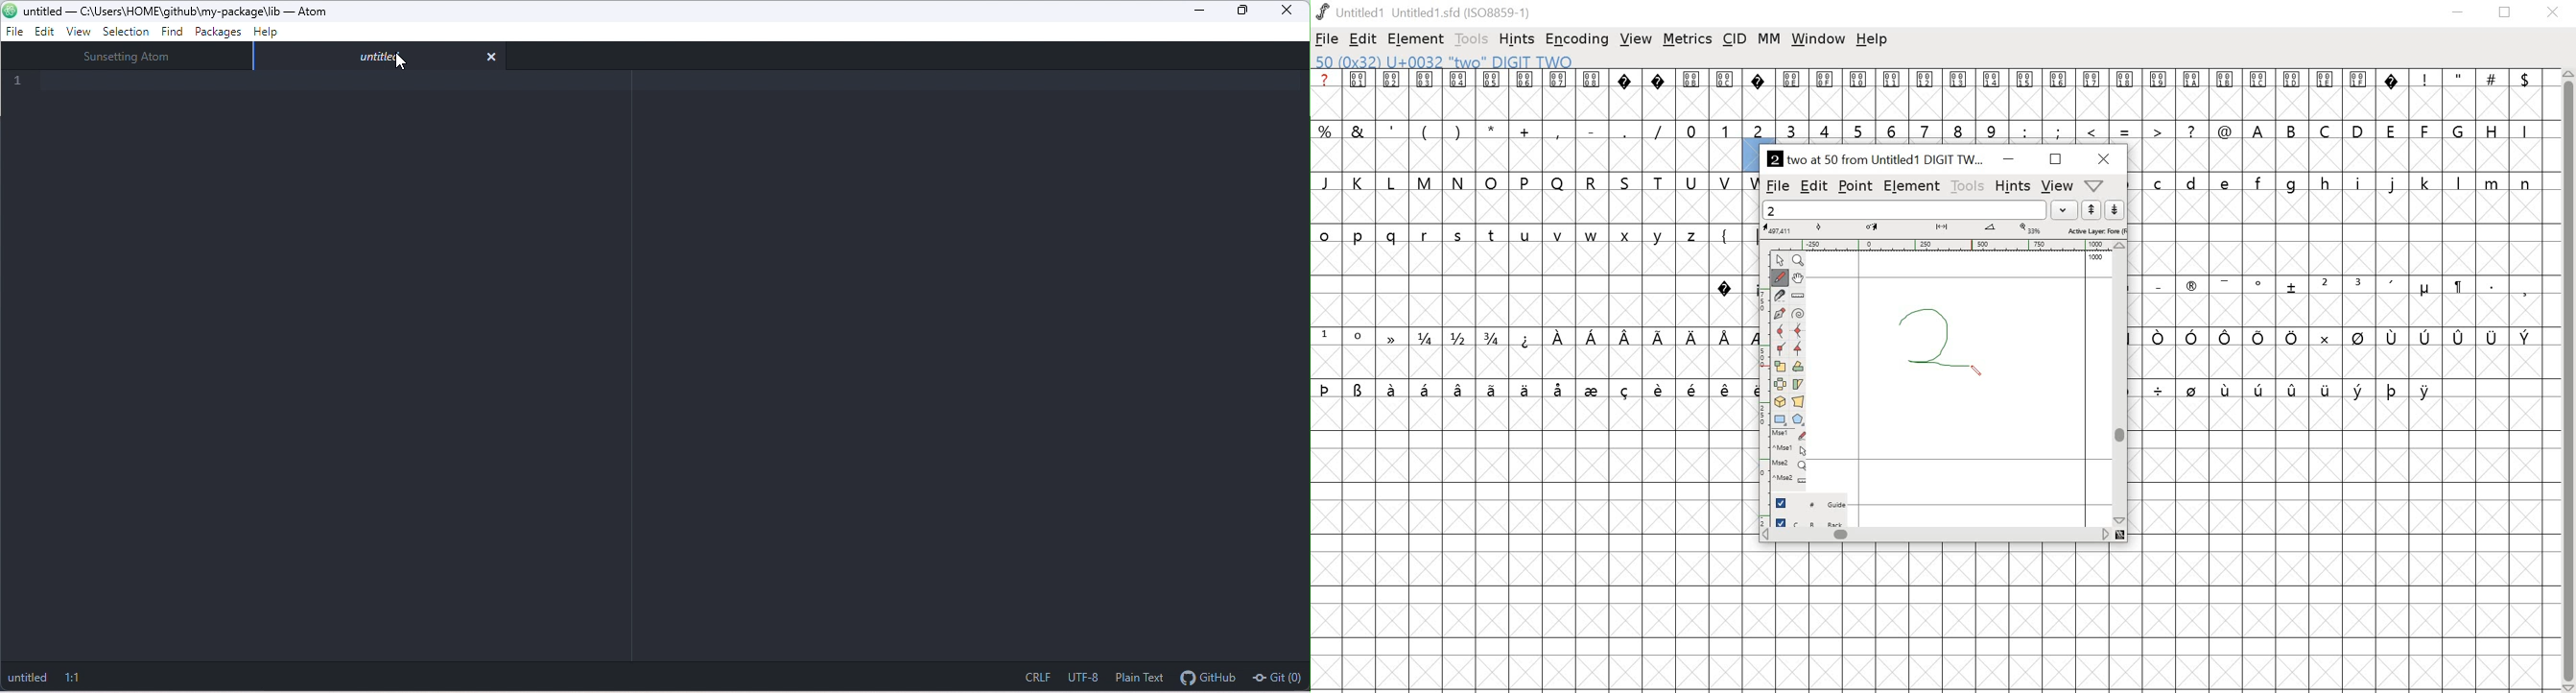 The height and width of the screenshot is (700, 2576). Describe the element at coordinates (266, 33) in the screenshot. I see `help` at that location.